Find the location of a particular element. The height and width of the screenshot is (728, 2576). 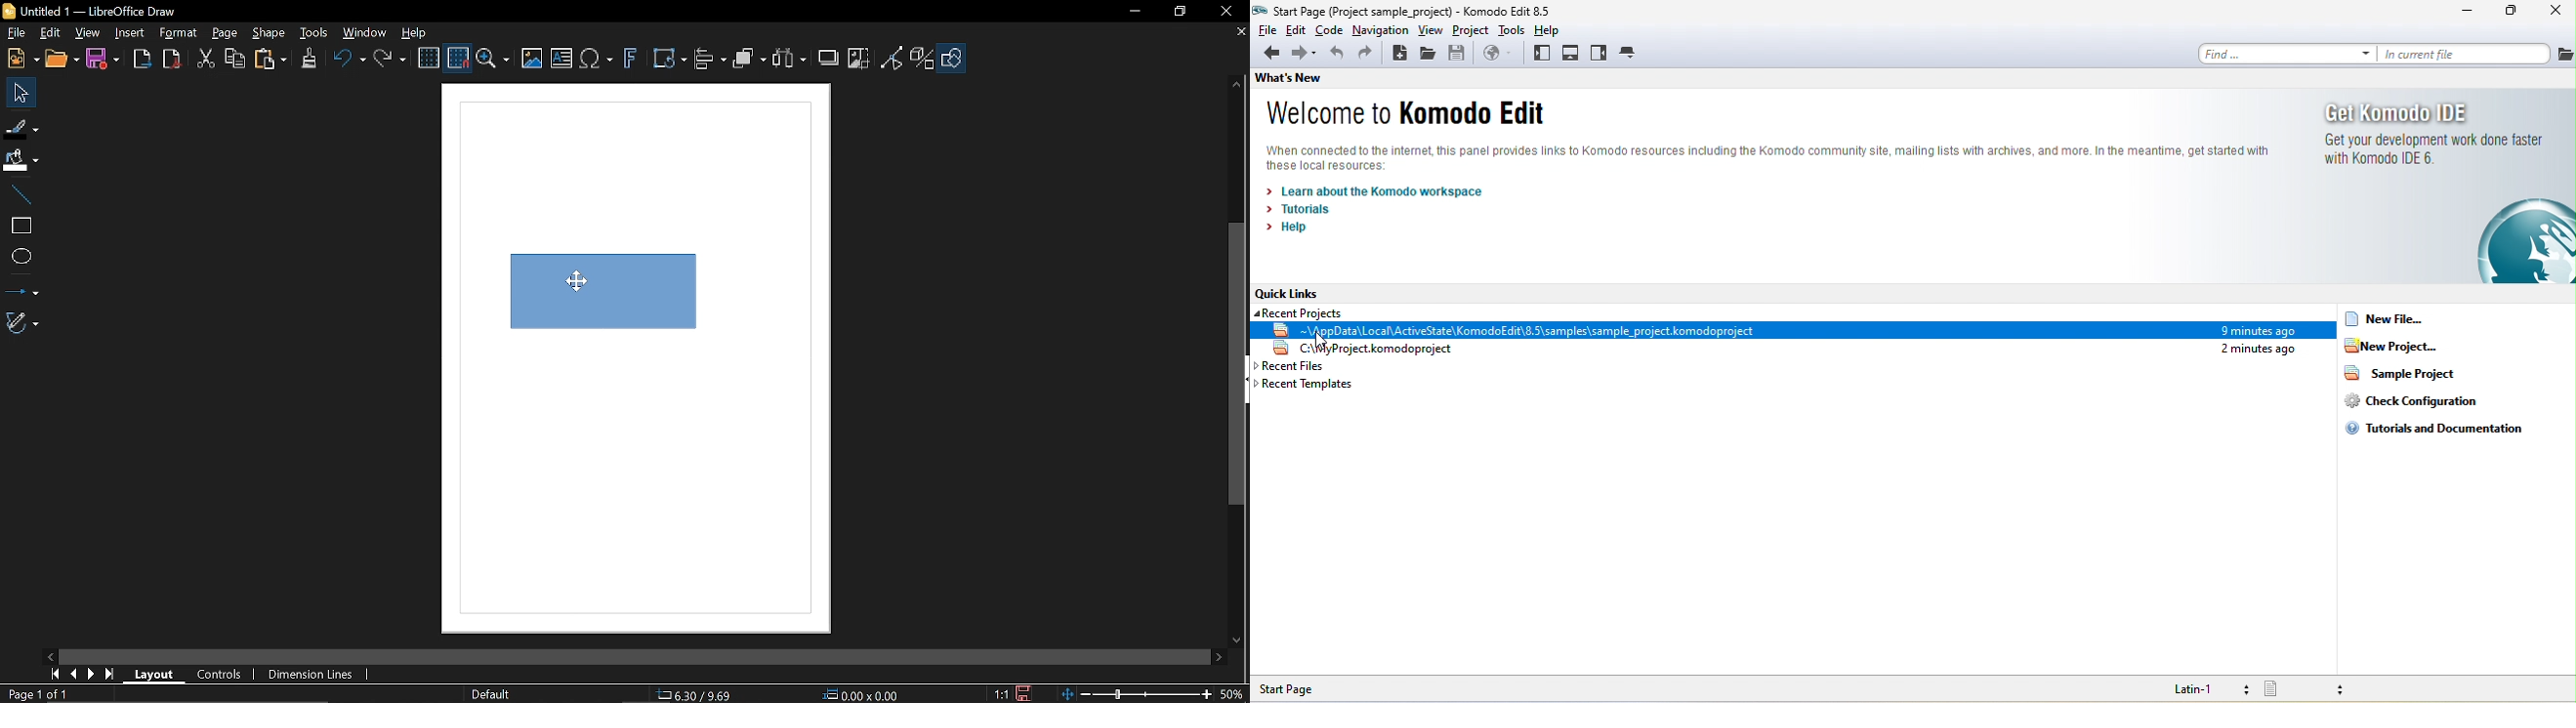

Minimize is located at coordinates (1132, 12).